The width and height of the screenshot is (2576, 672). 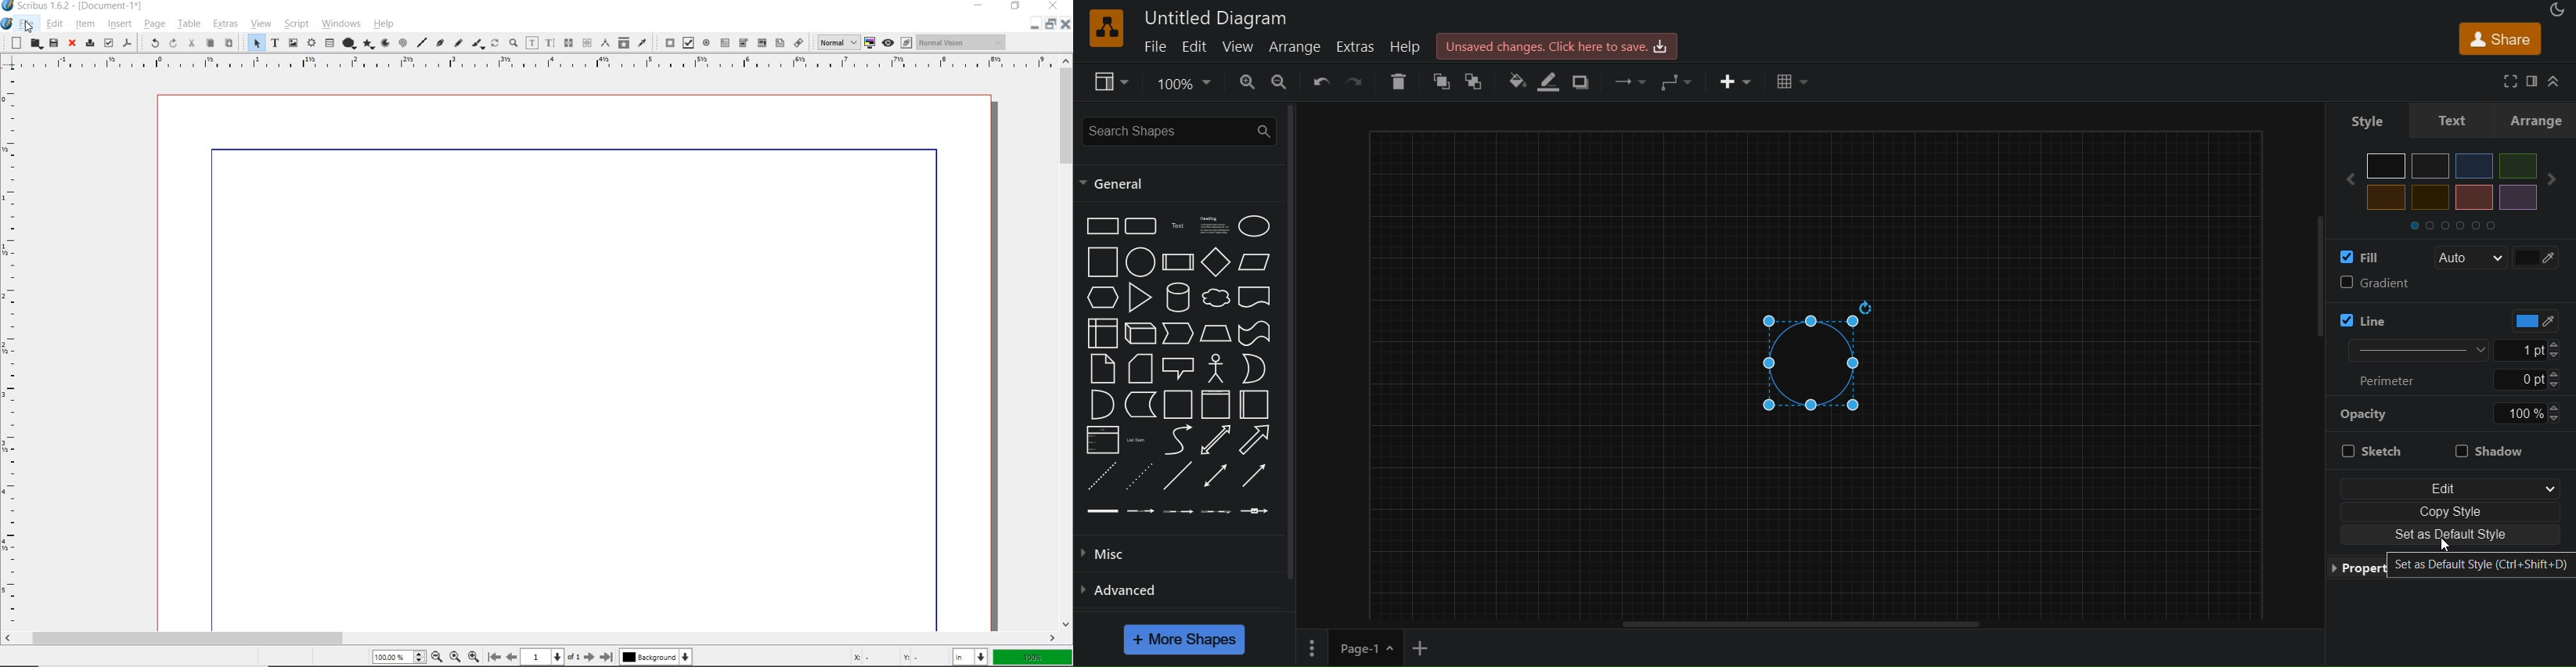 I want to click on color, so click(x=2527, y=320).